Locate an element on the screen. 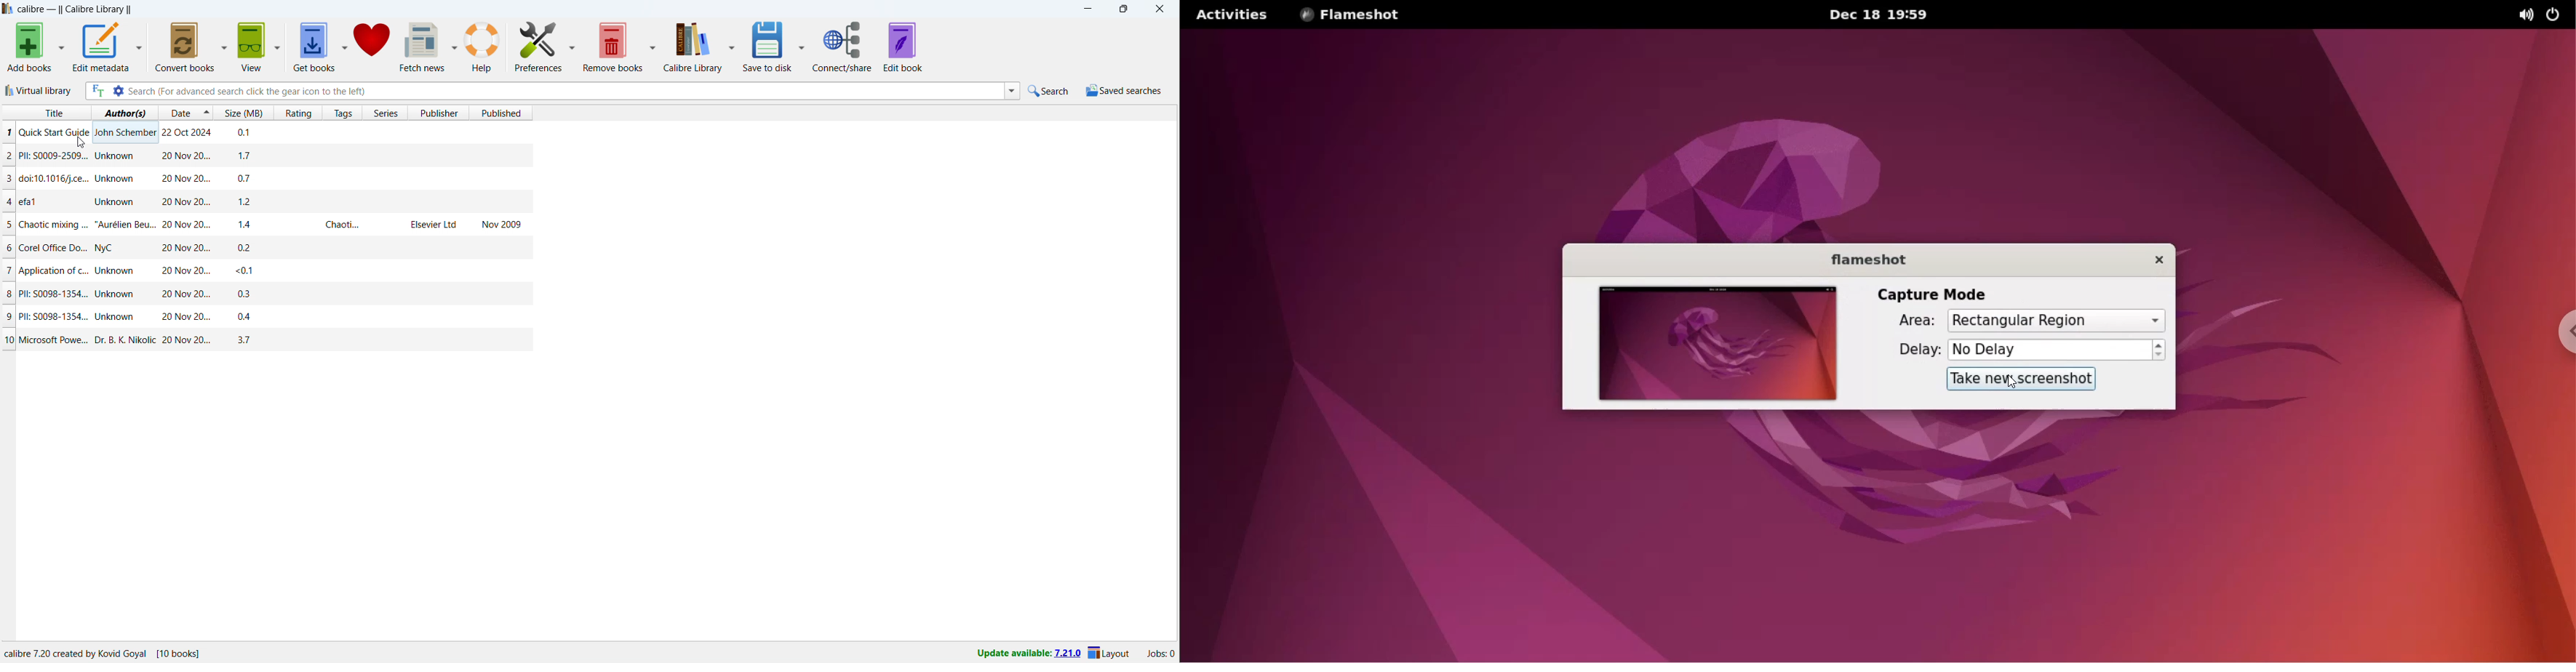 This screenshot has height=672, width=2576. fetch news options is located at coordinates (453, 45).